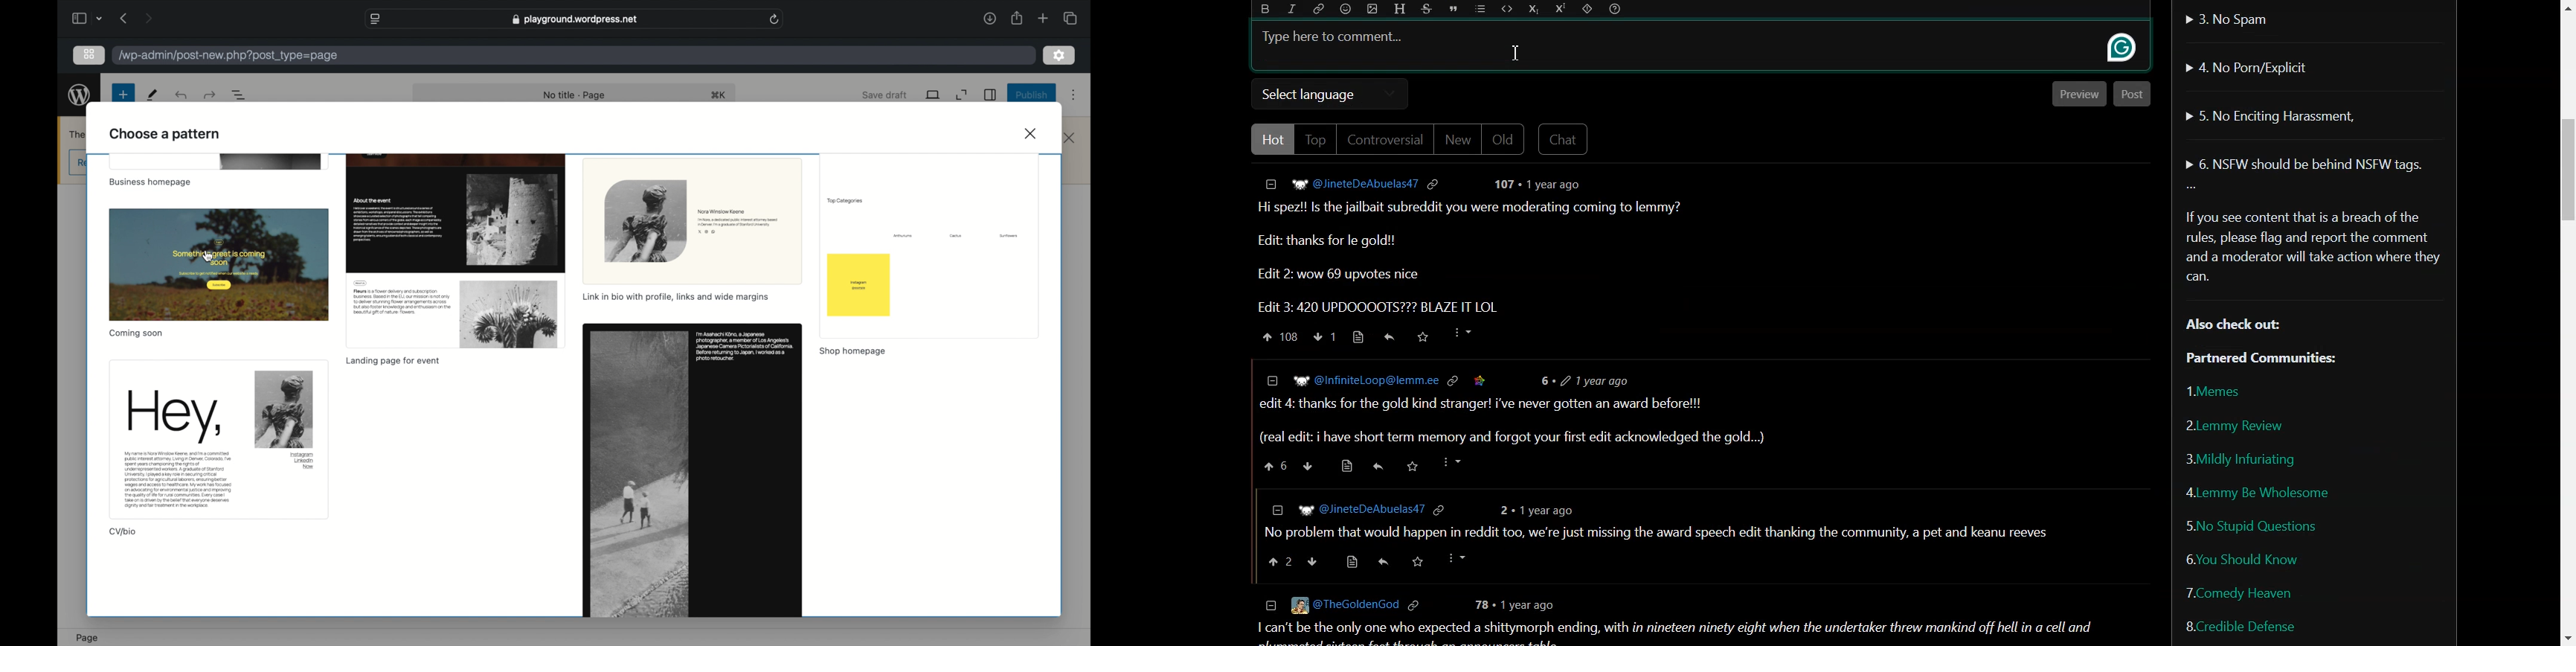 The width and height of the screenshot is (2576, 672). Describe the element at coordinates (2078, 94) in the screenshot. I see `Preview` at that location.